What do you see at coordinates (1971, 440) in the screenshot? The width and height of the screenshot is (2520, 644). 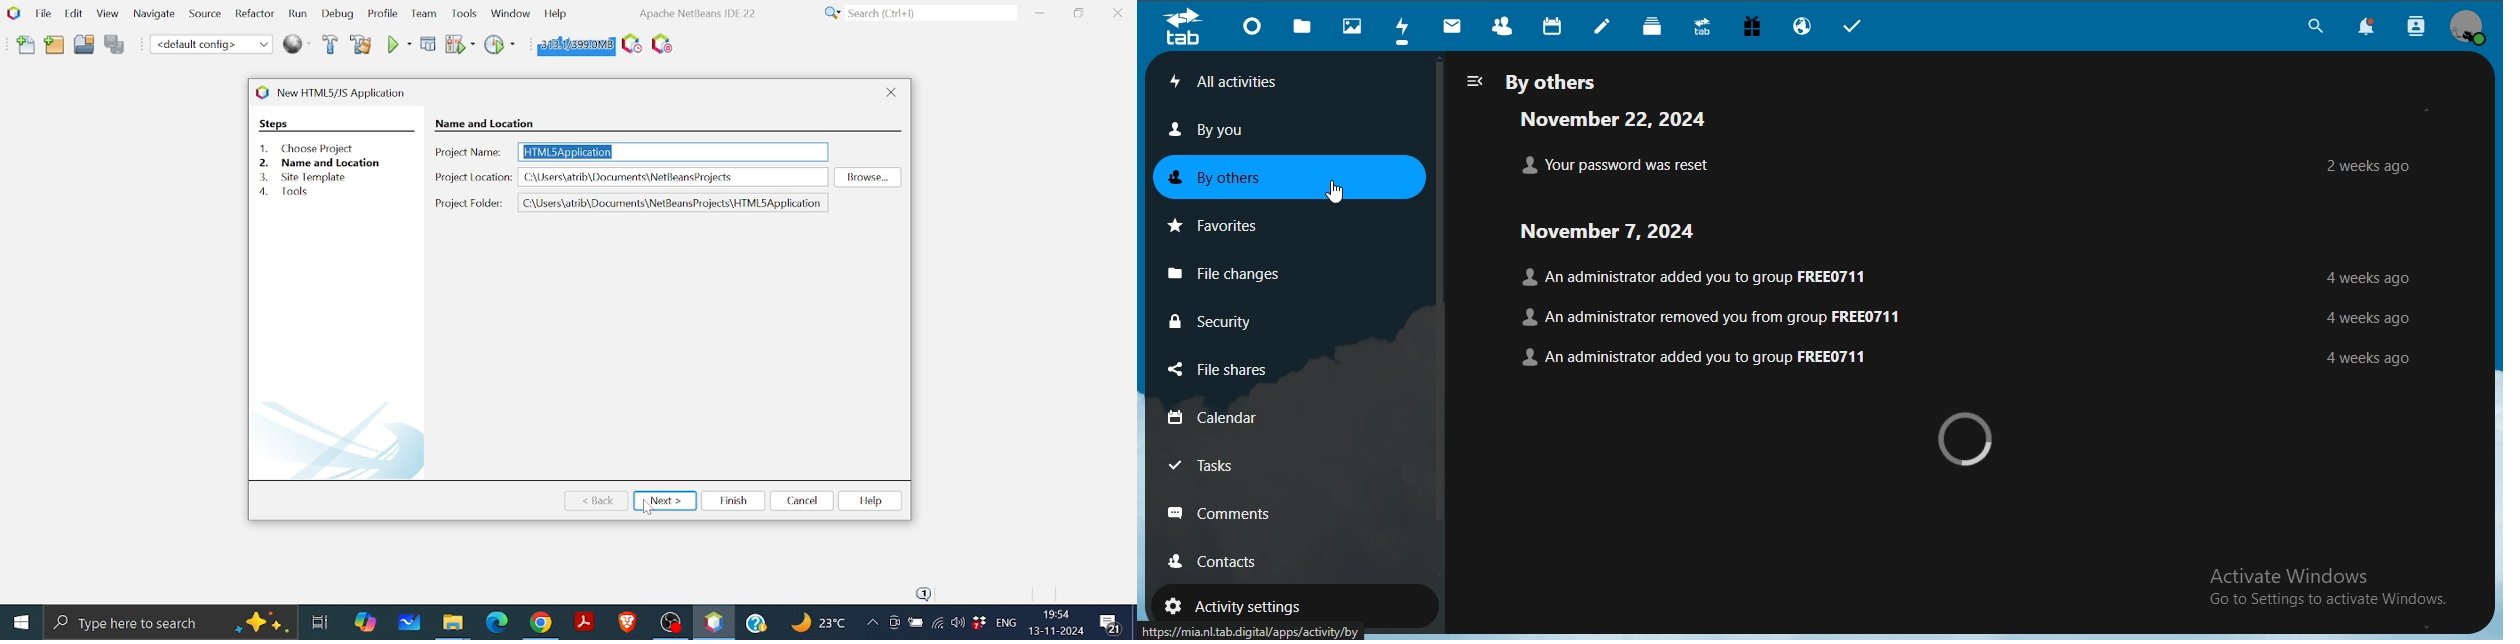 I see `loading icon` at bounding box center [1971, 440].